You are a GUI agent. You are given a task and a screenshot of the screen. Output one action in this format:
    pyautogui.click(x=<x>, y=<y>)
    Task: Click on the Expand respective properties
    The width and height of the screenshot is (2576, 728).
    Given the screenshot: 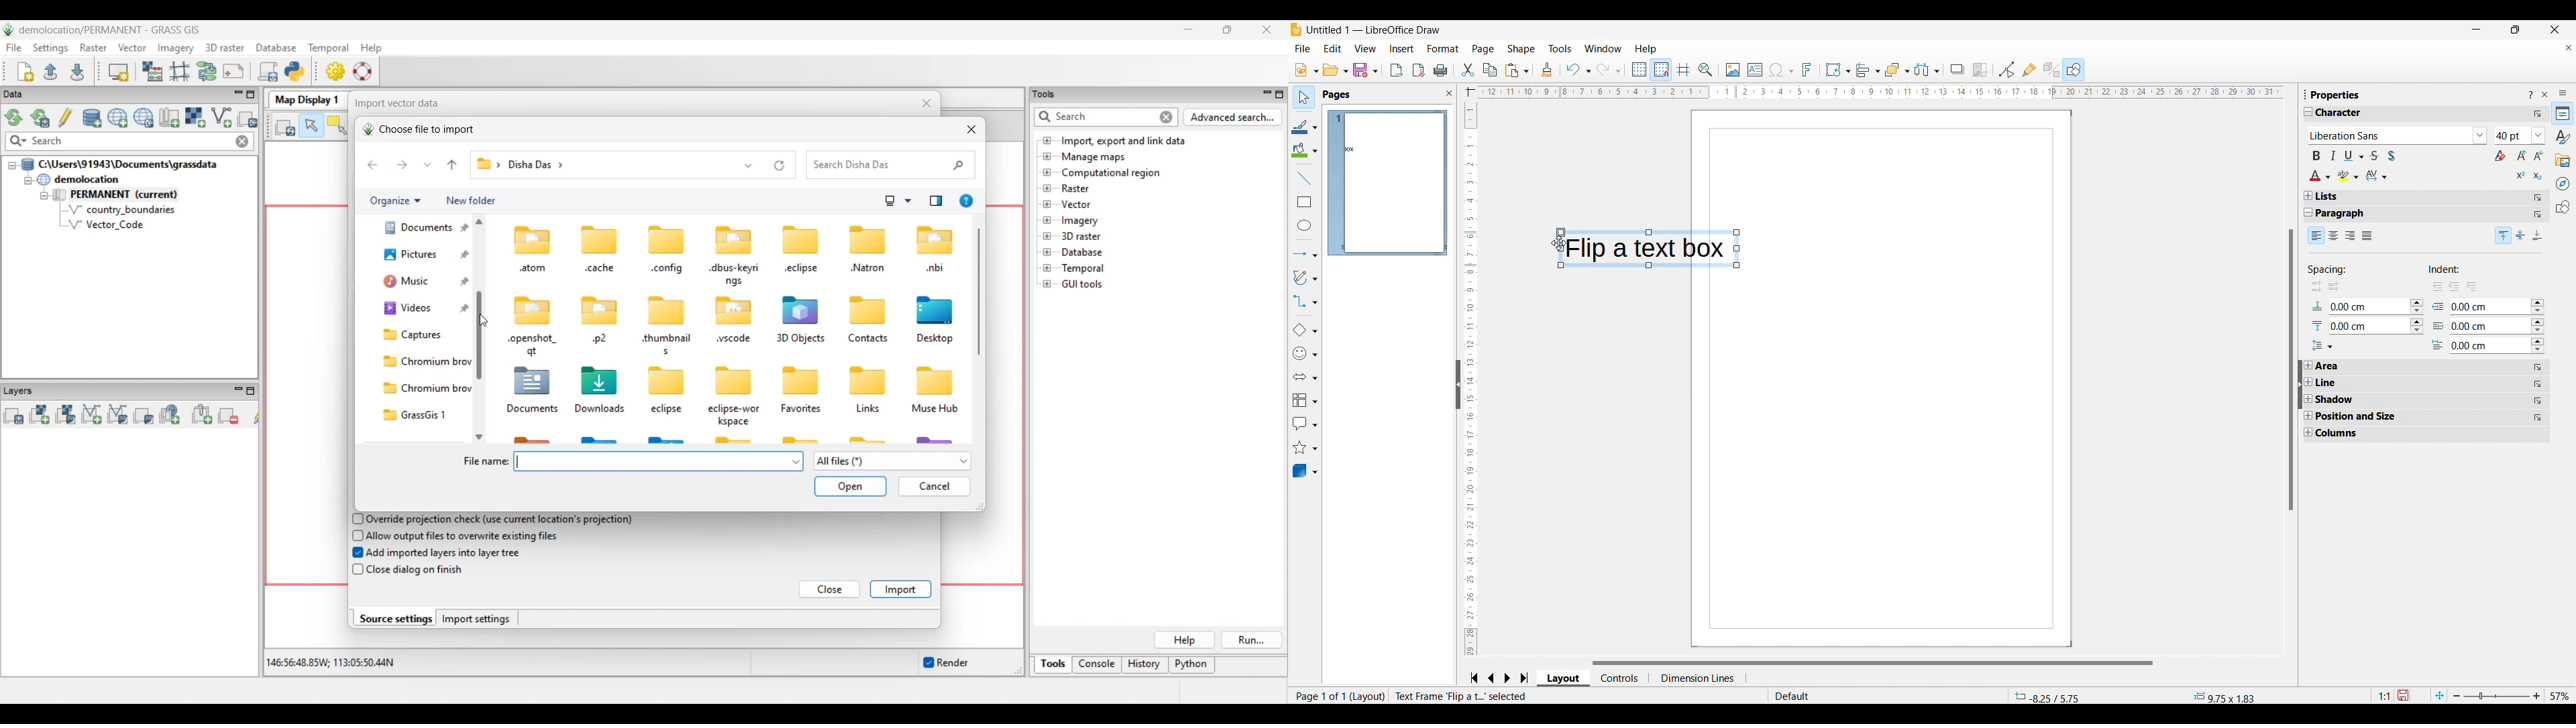 What is the action you would take?
    pyautogui.click(x=2308, y=399)
    